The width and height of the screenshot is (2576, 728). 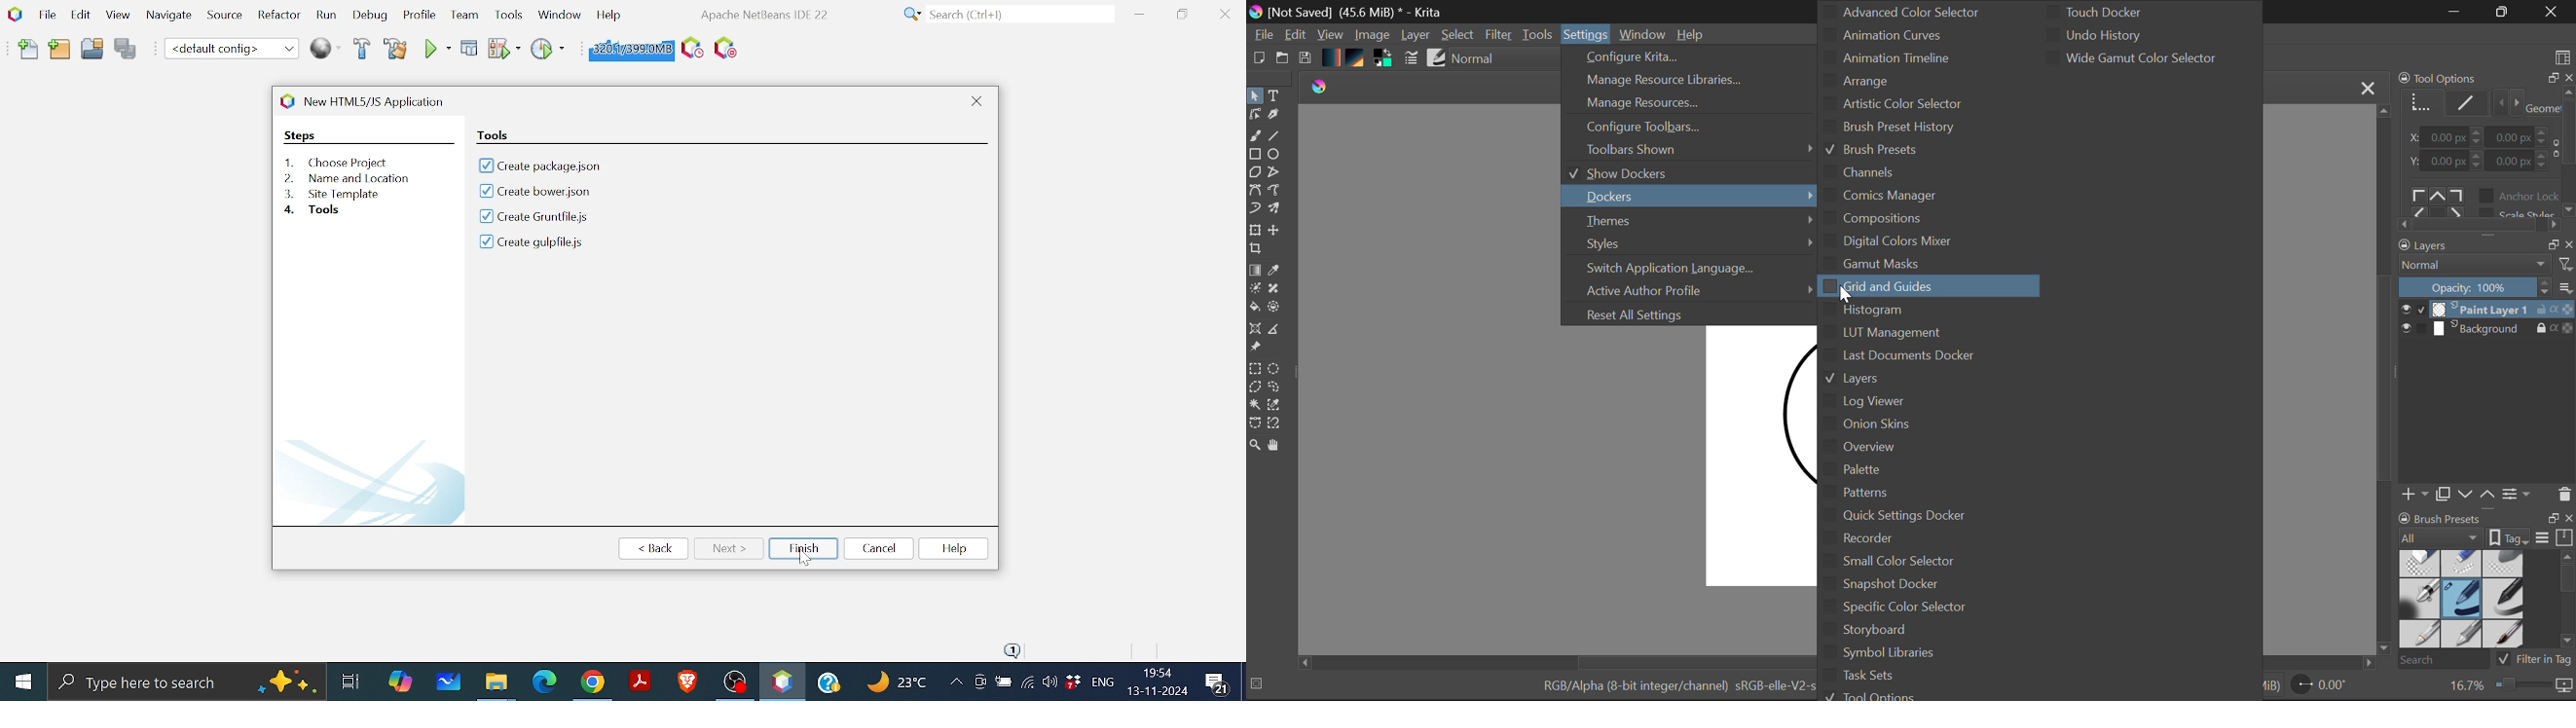 What do you see at coordinates (1276, 231) in the screenshot?
I see `Move Layer` at bounding box center [1276, 231].